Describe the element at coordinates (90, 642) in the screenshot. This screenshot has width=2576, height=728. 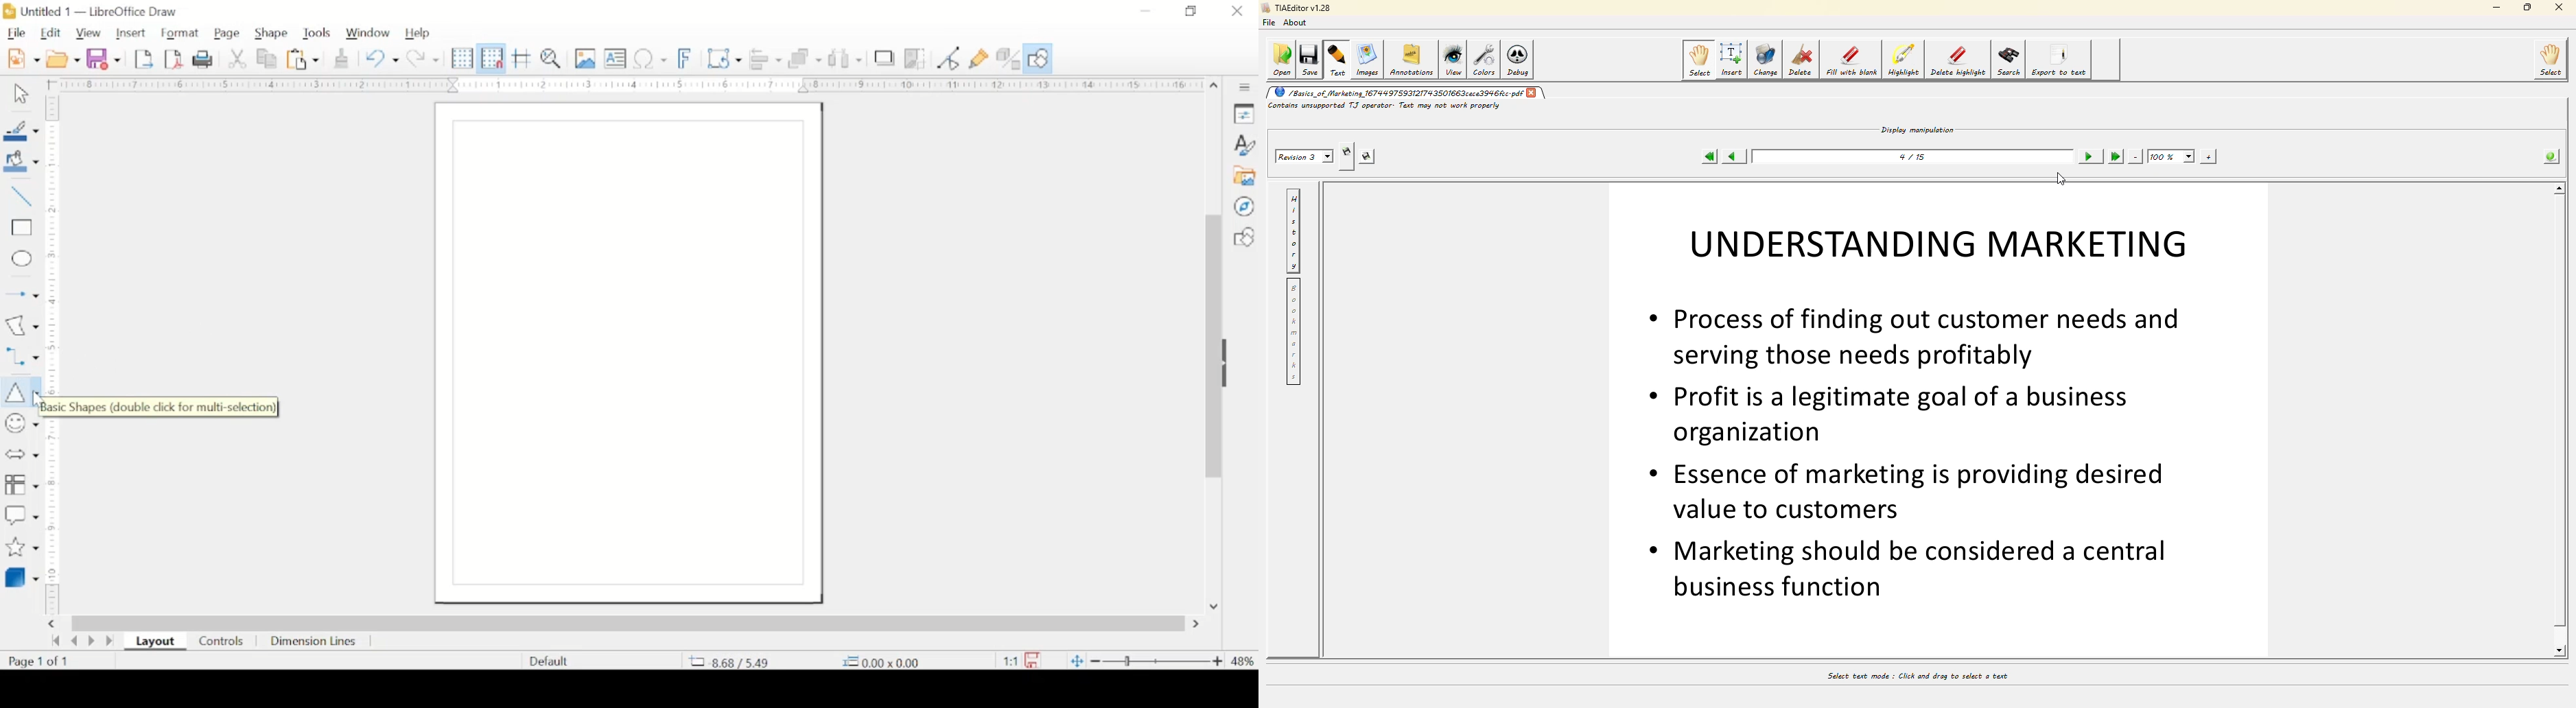
I see `next page` at that location.